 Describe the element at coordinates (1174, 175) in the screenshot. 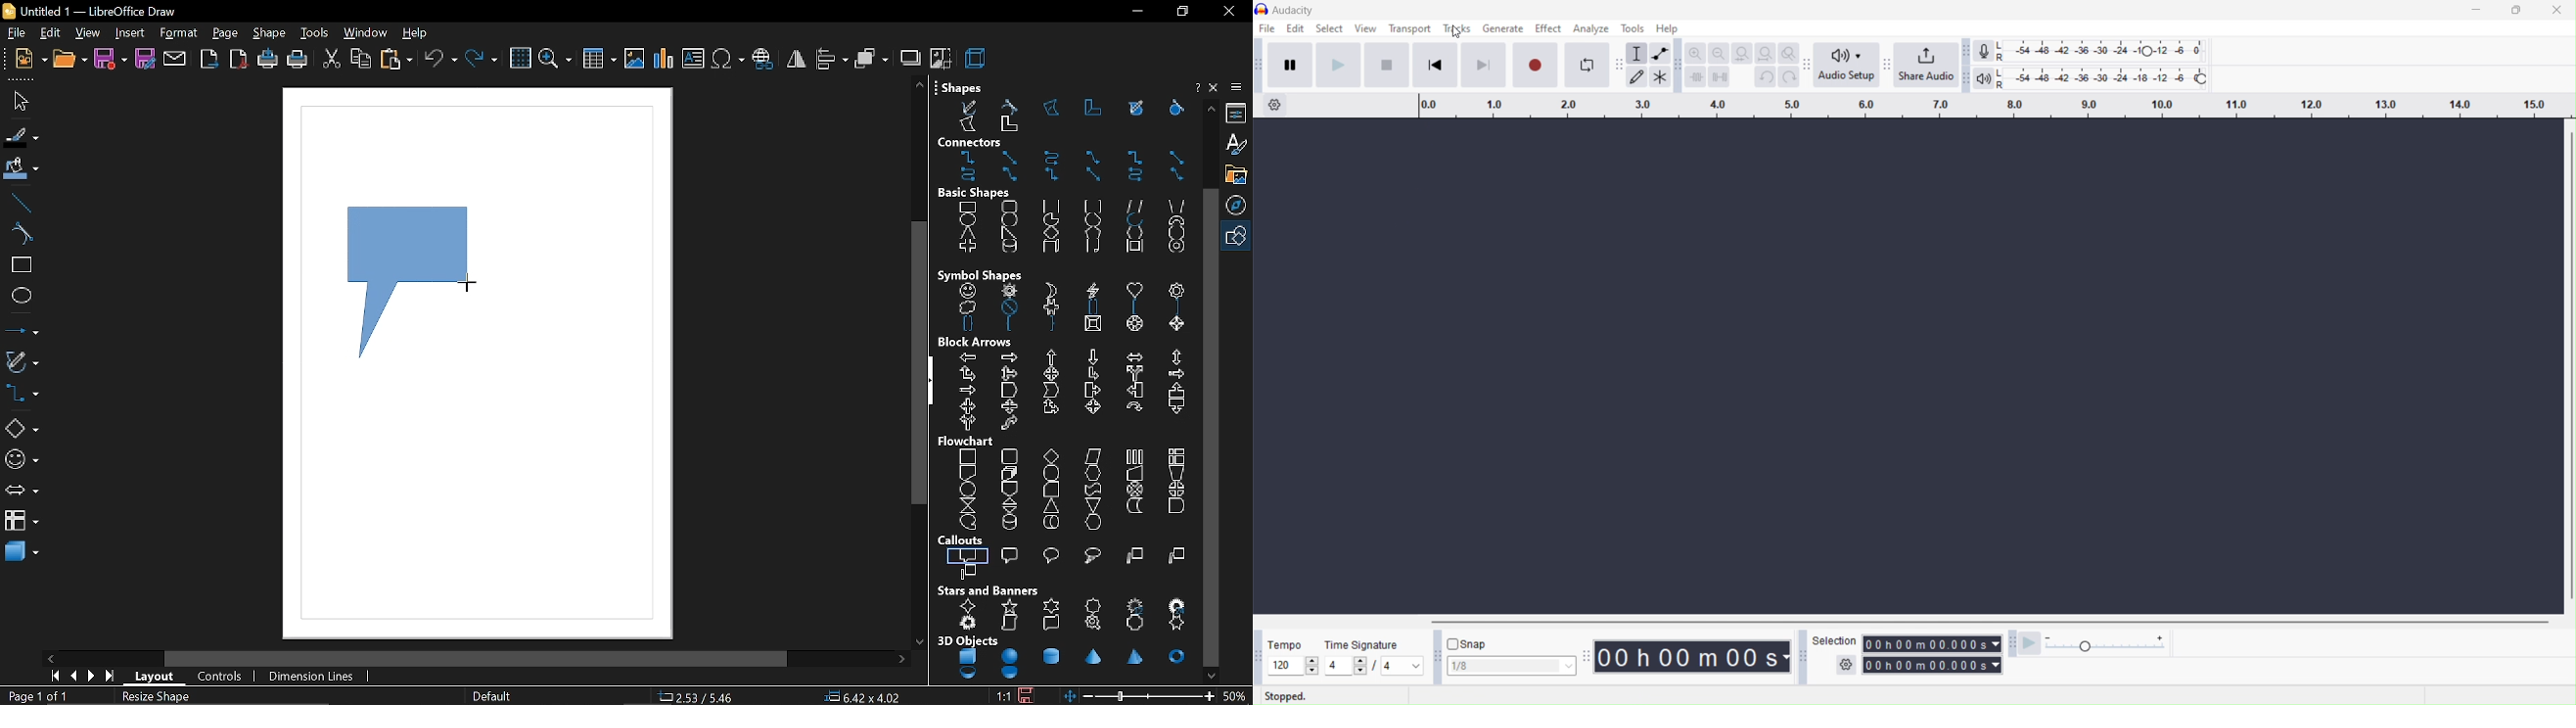

I see `line connector with arrows` at that location.